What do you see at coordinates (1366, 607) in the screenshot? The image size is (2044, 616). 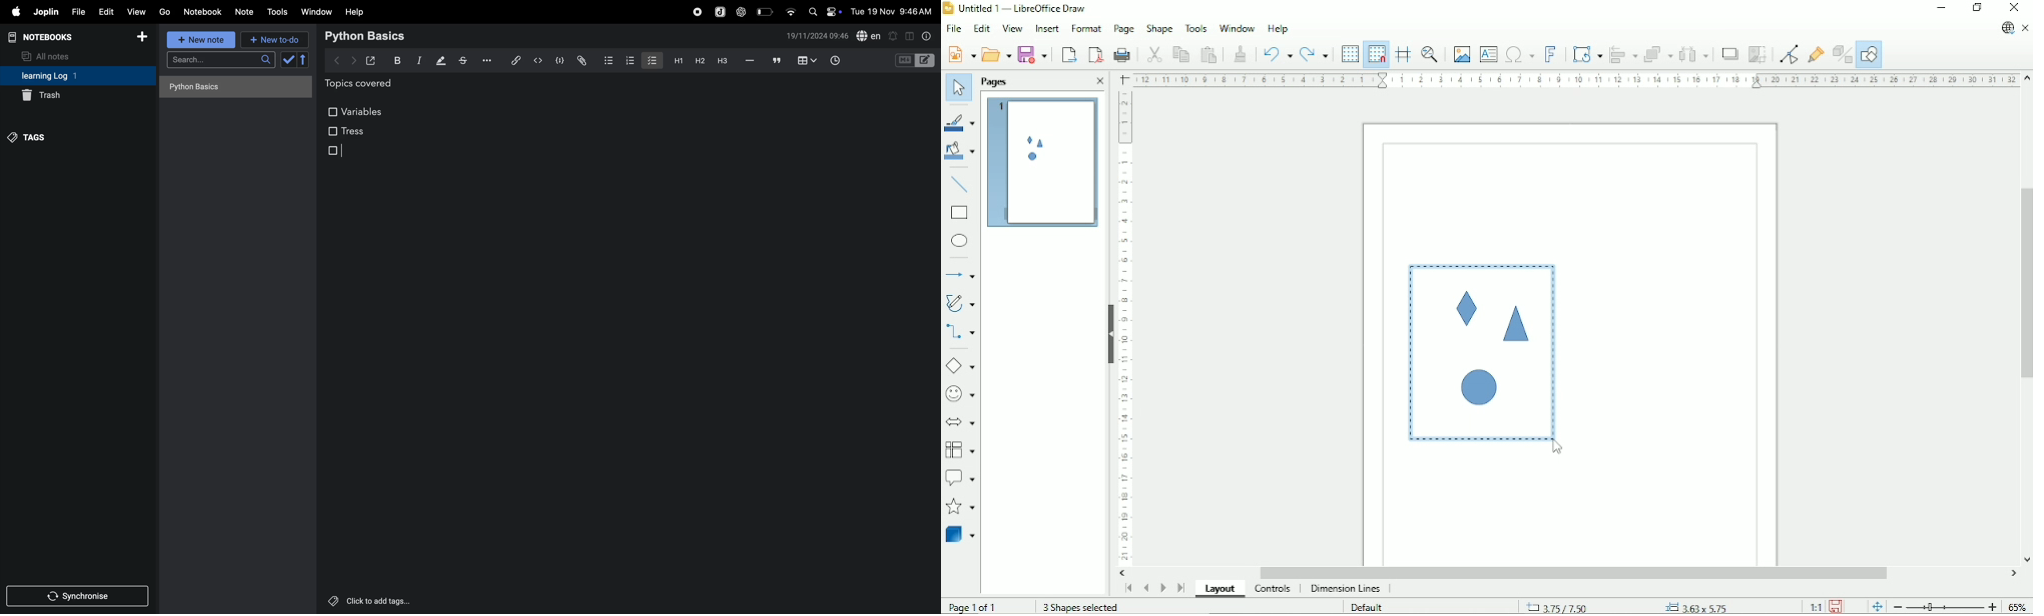 I see `Default` at bounding box center [1366, 607].